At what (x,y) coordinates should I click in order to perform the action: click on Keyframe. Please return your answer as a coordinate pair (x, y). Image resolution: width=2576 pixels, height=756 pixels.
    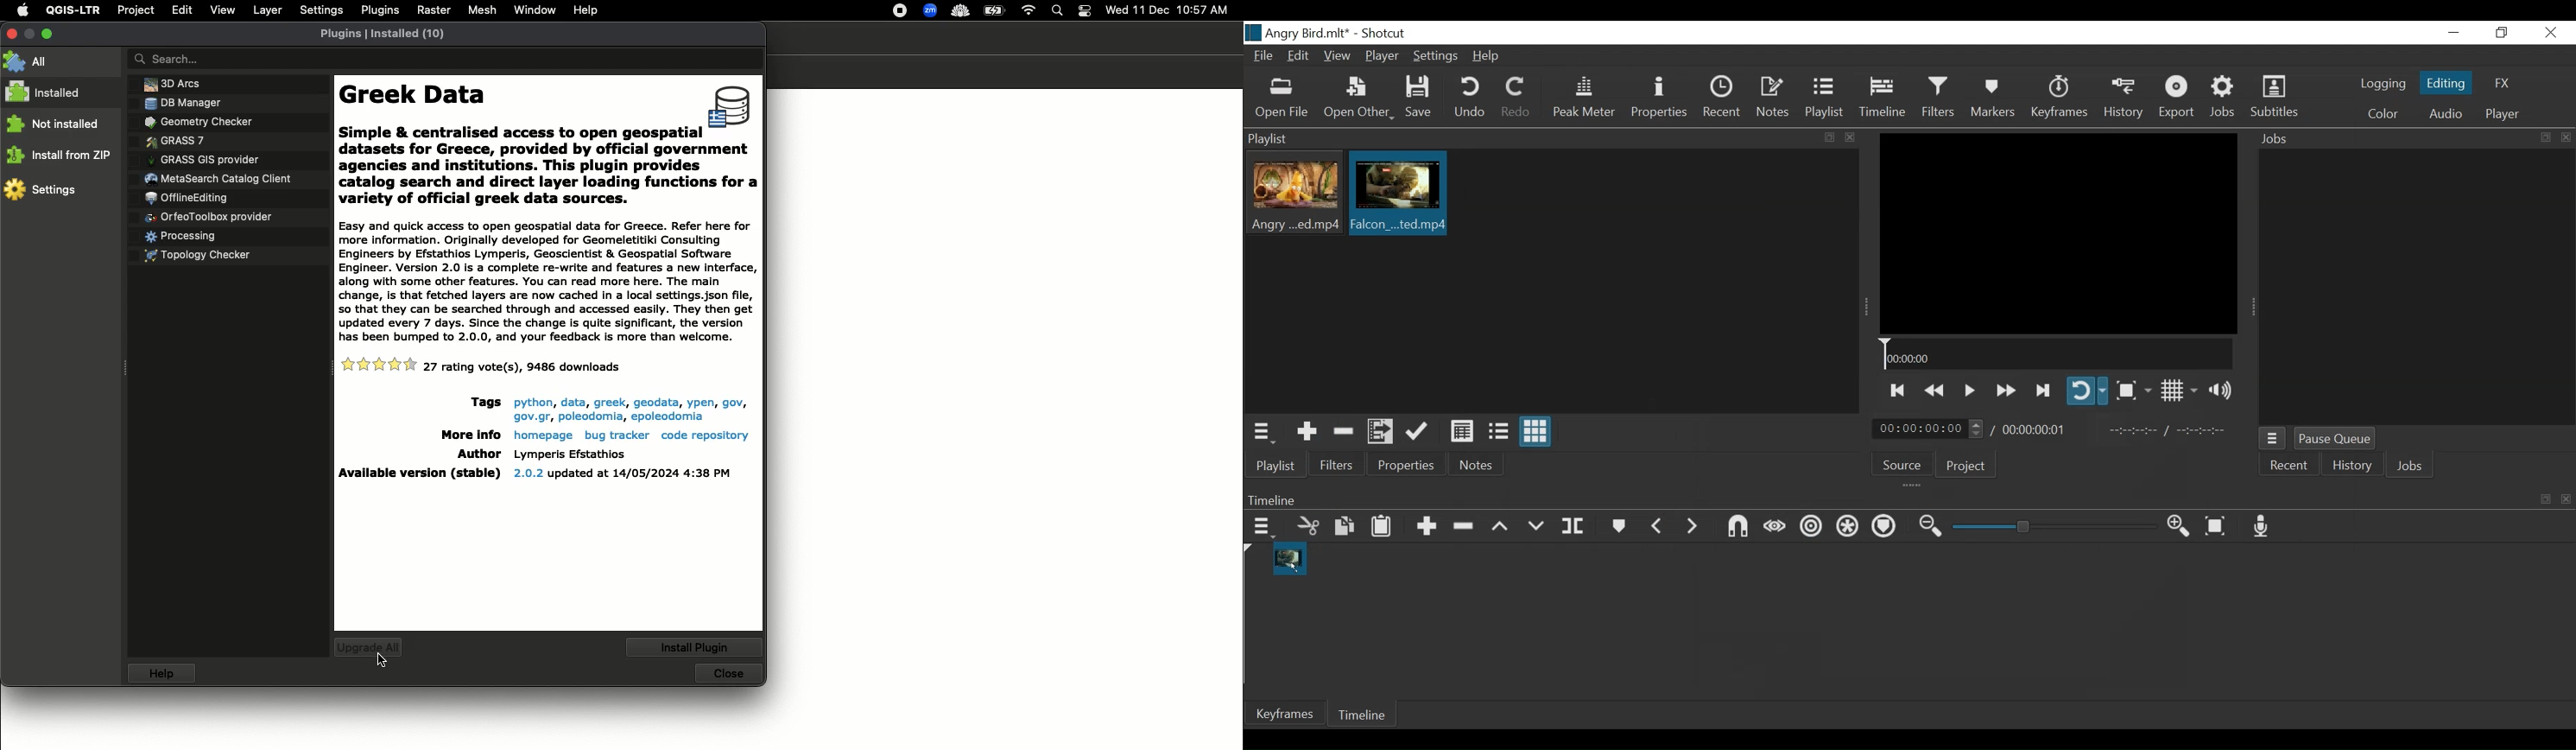
    Looking at the image, I should click on (1284, 714).